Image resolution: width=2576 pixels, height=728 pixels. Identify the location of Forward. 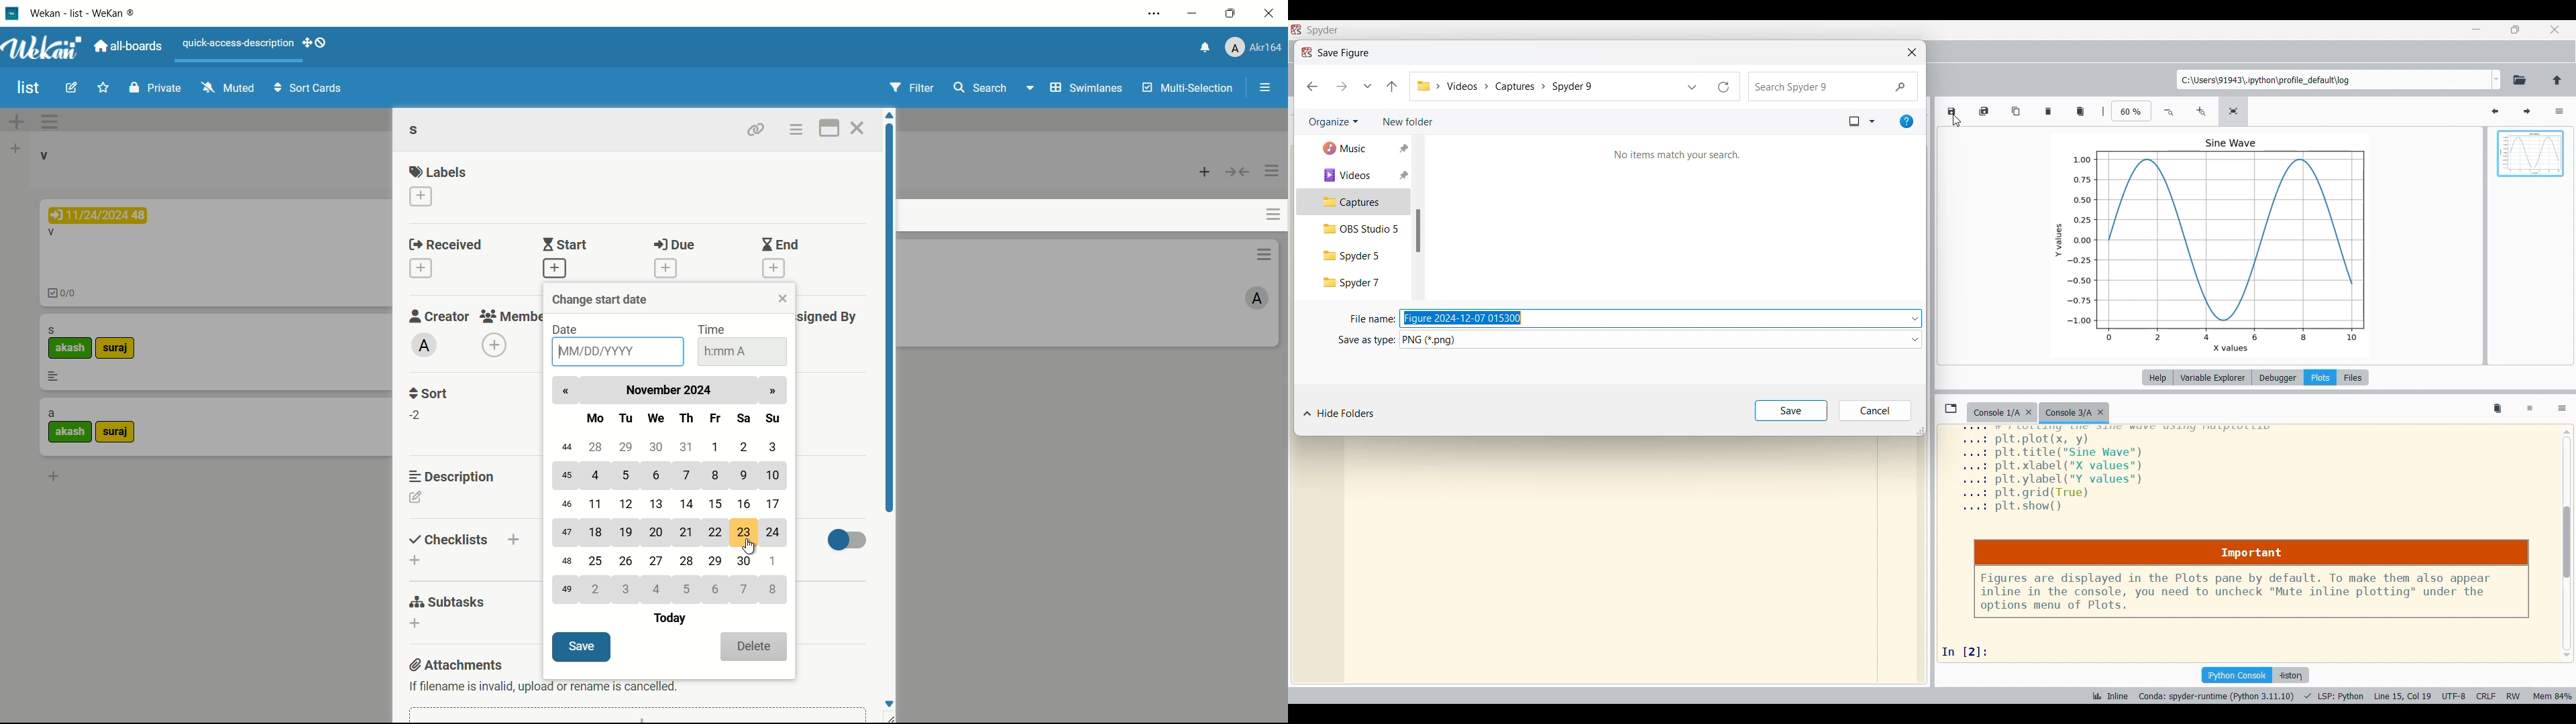
(1342, 87).